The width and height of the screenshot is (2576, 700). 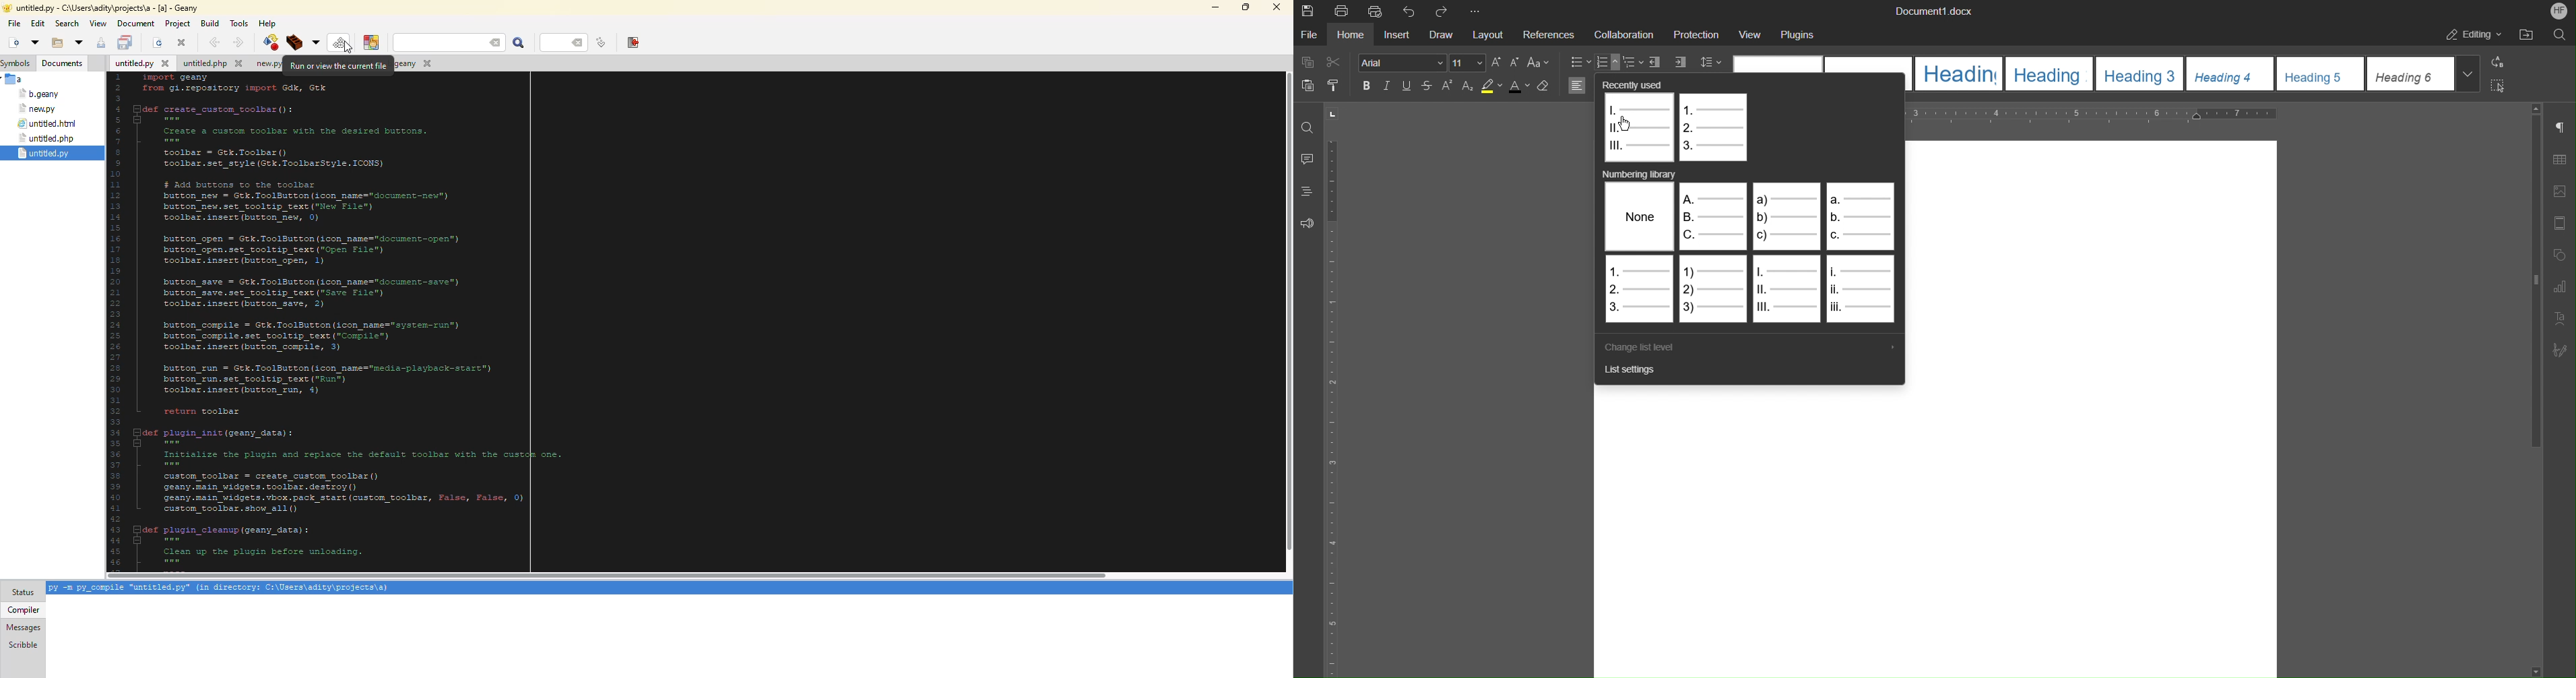 I want to click on run or view, so click(x=340, y=66).